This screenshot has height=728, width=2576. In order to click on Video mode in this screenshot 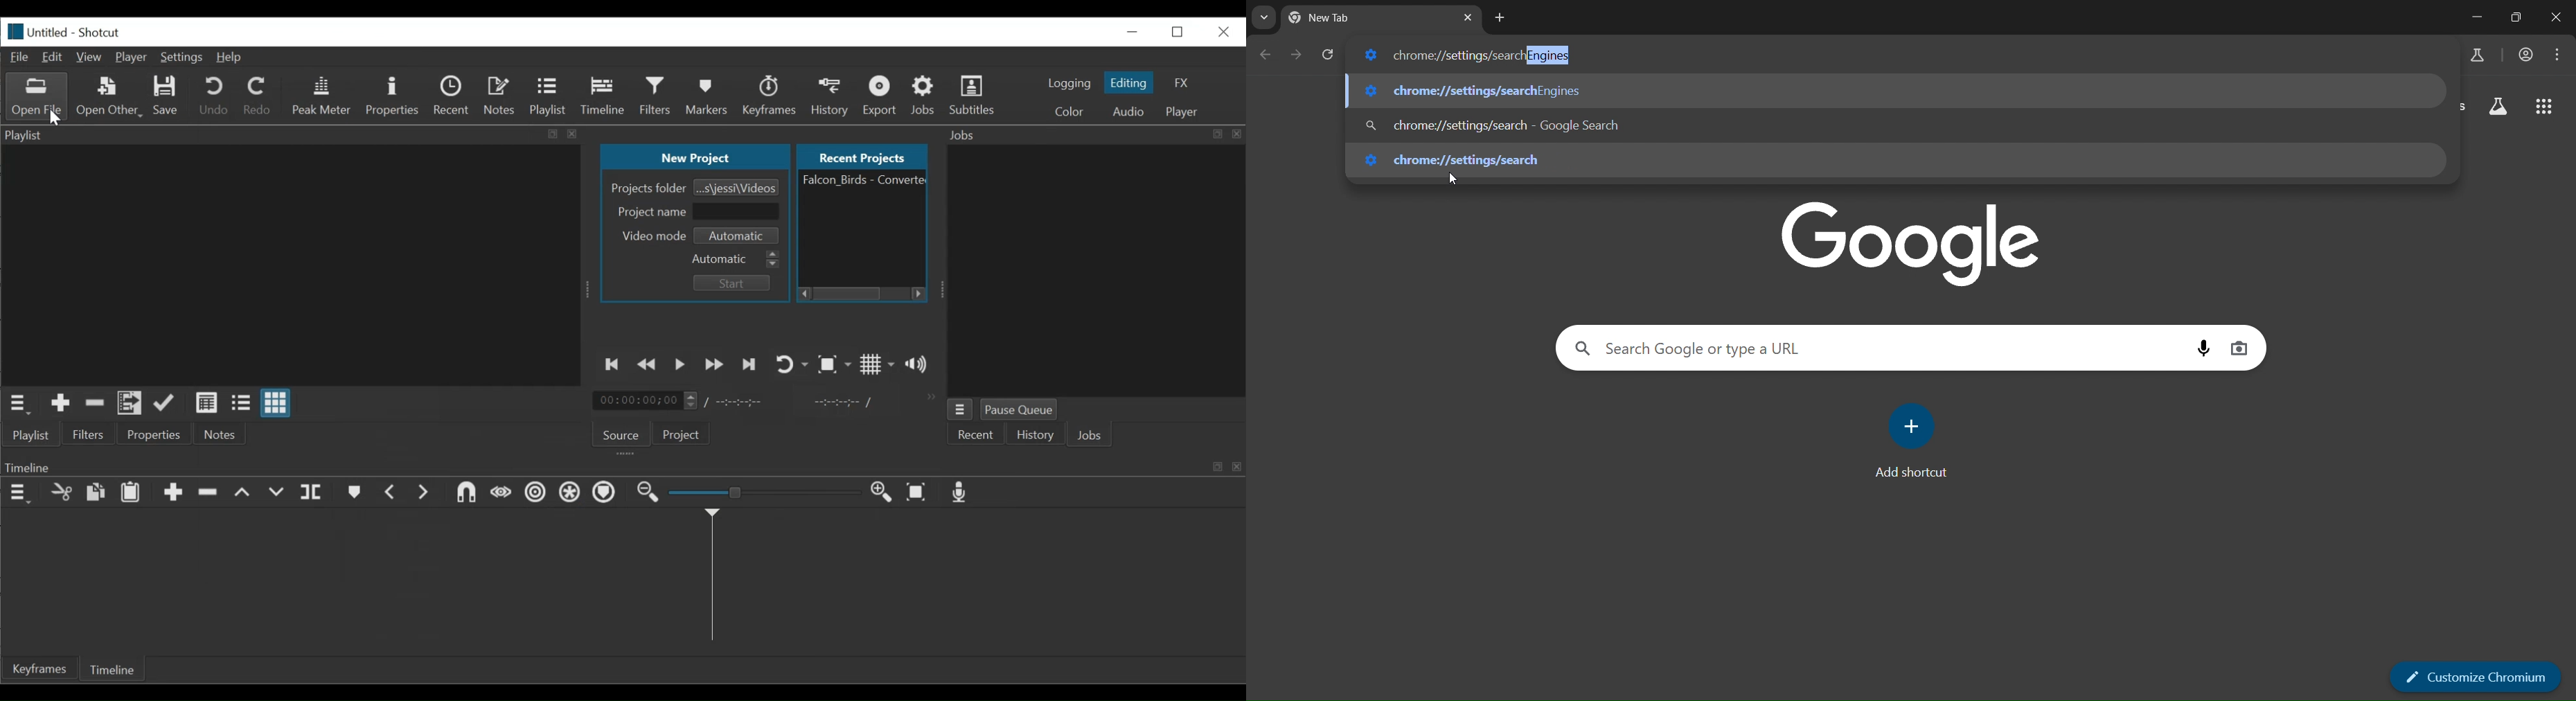, I will do `click(652, 236)`.